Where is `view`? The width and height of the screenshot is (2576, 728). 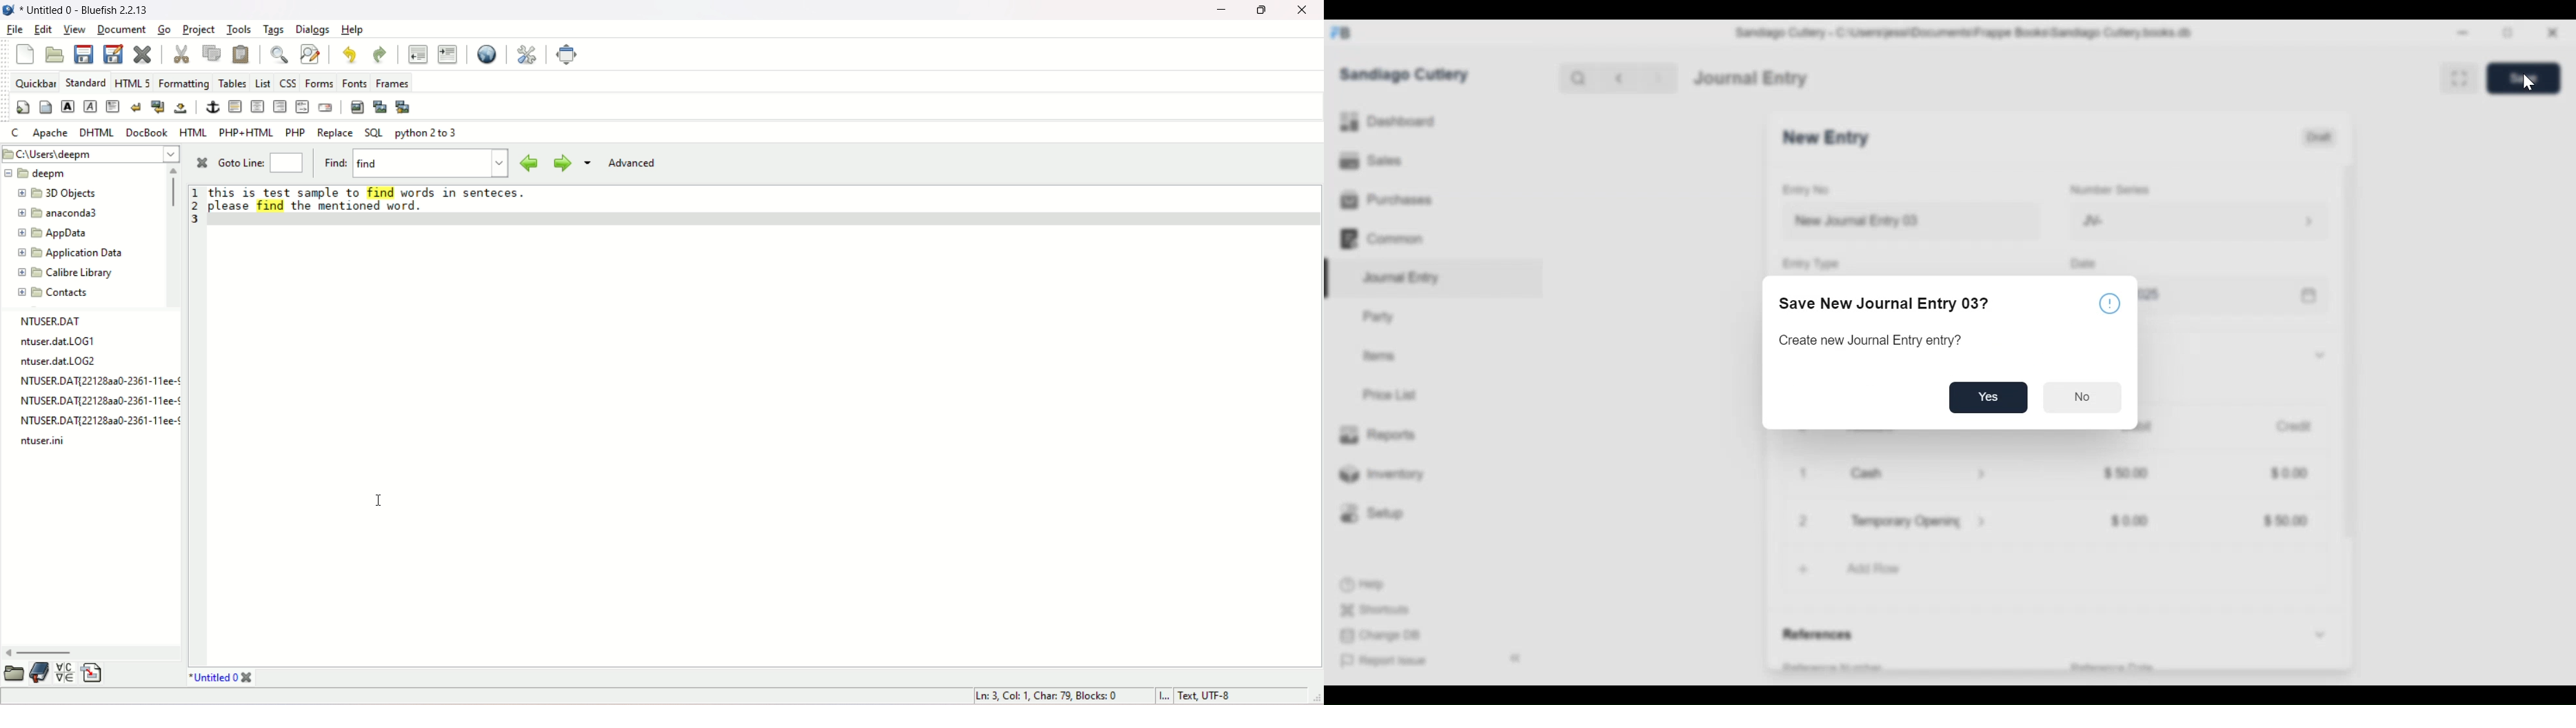
view is located at coordinates (74, 30).